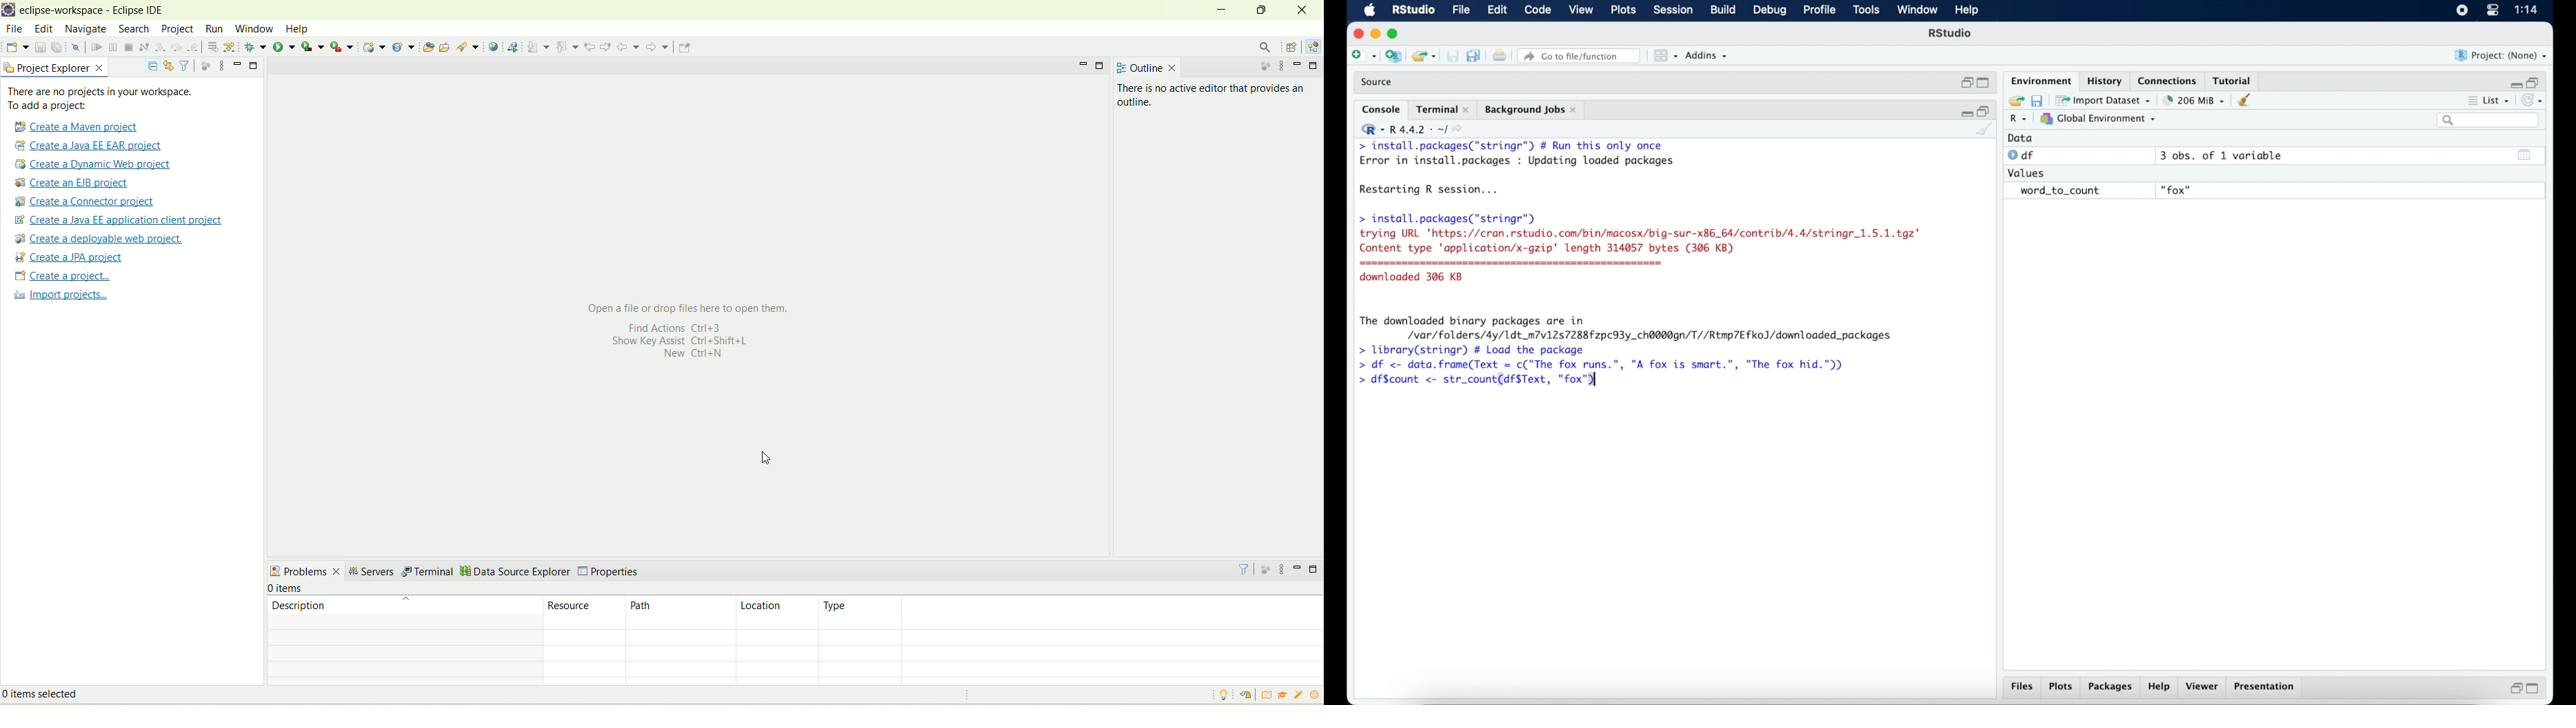 This screenshot has height=728, width=2576. What do you see at coordinates (2526, 155) in the screenshot?
I see `show output window` at bounding box center [2526, 155].